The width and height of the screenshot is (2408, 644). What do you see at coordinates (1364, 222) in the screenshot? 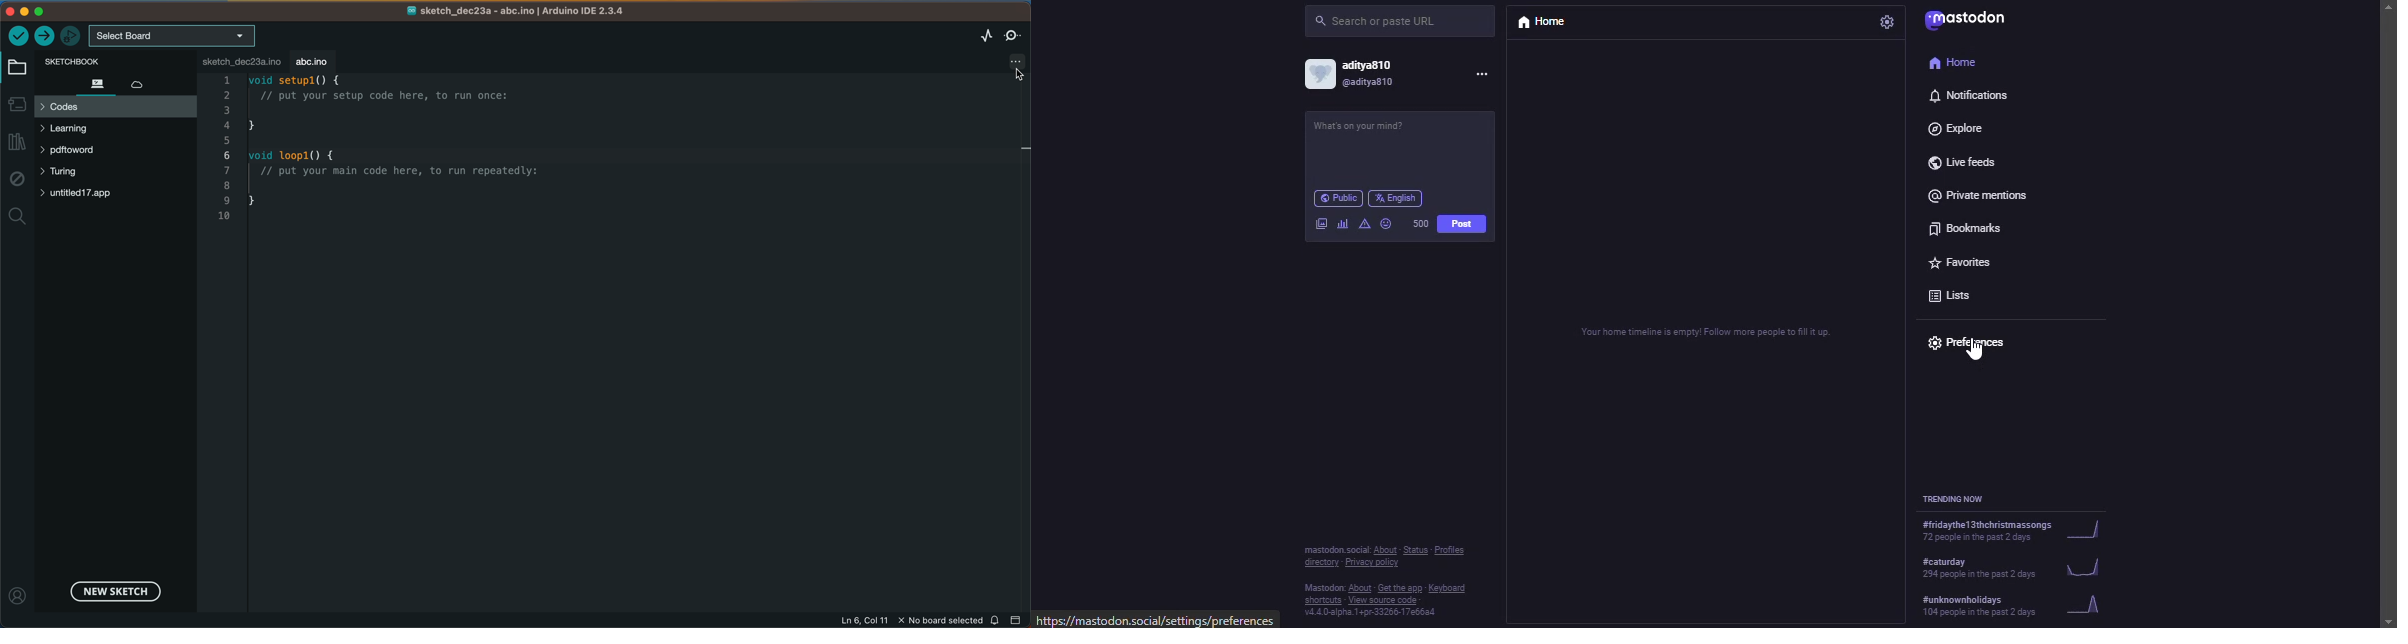
I see `advanced` at bounding box center [1364, 222].